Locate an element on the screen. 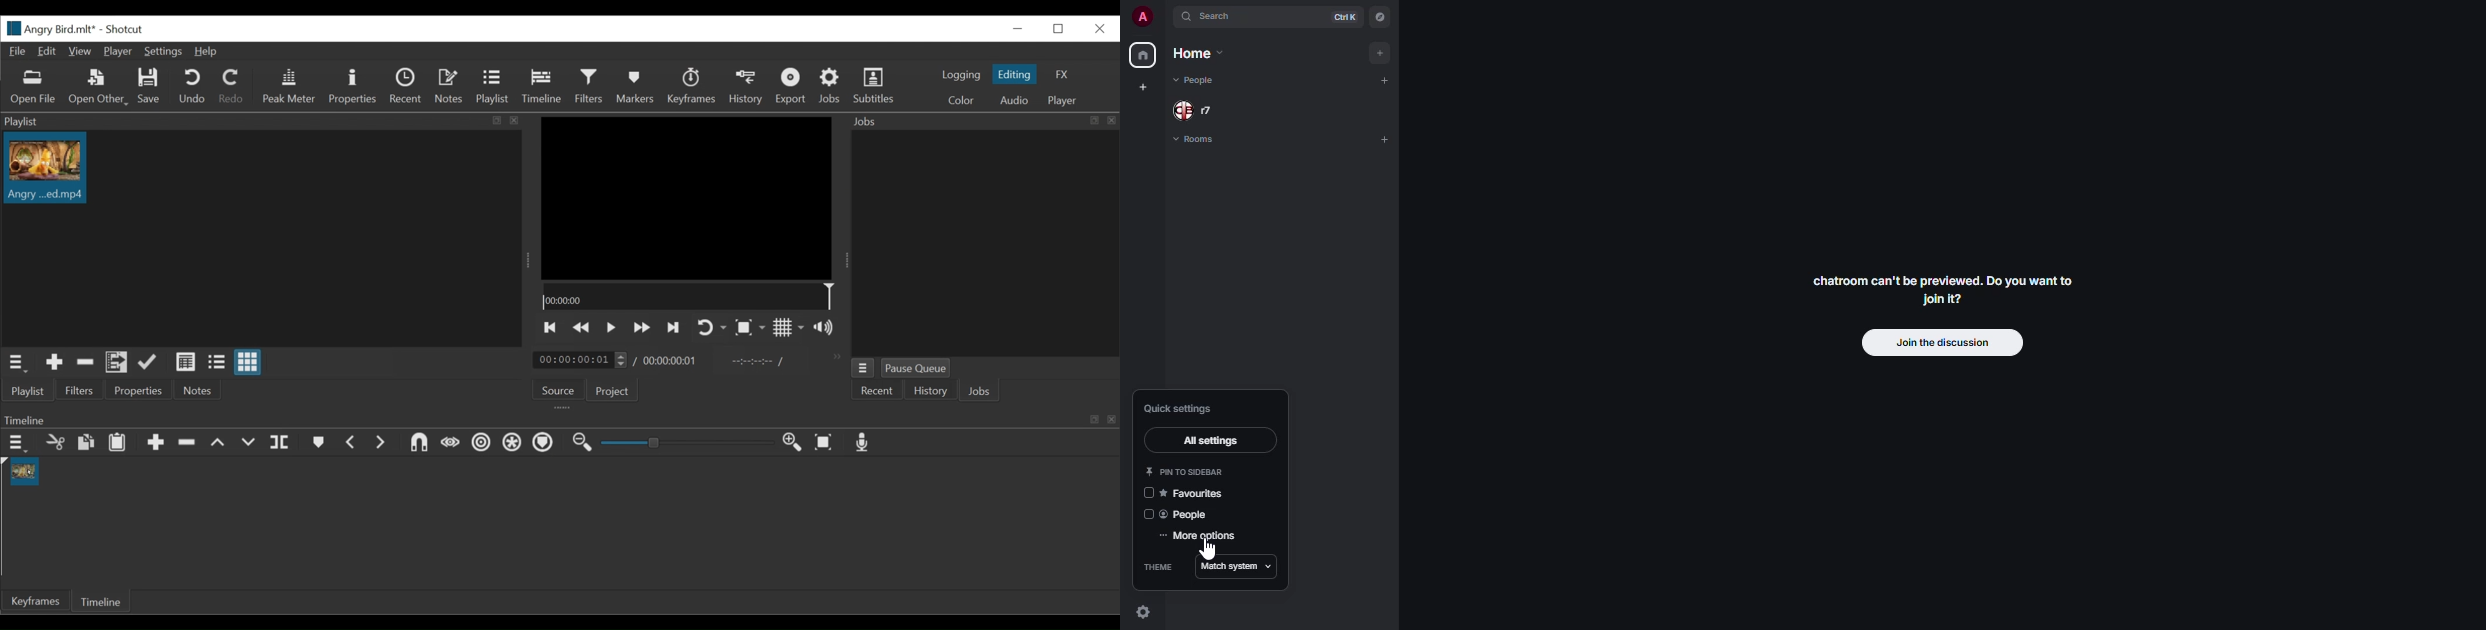  Ripple Delete is located at coordinates (188, 443).